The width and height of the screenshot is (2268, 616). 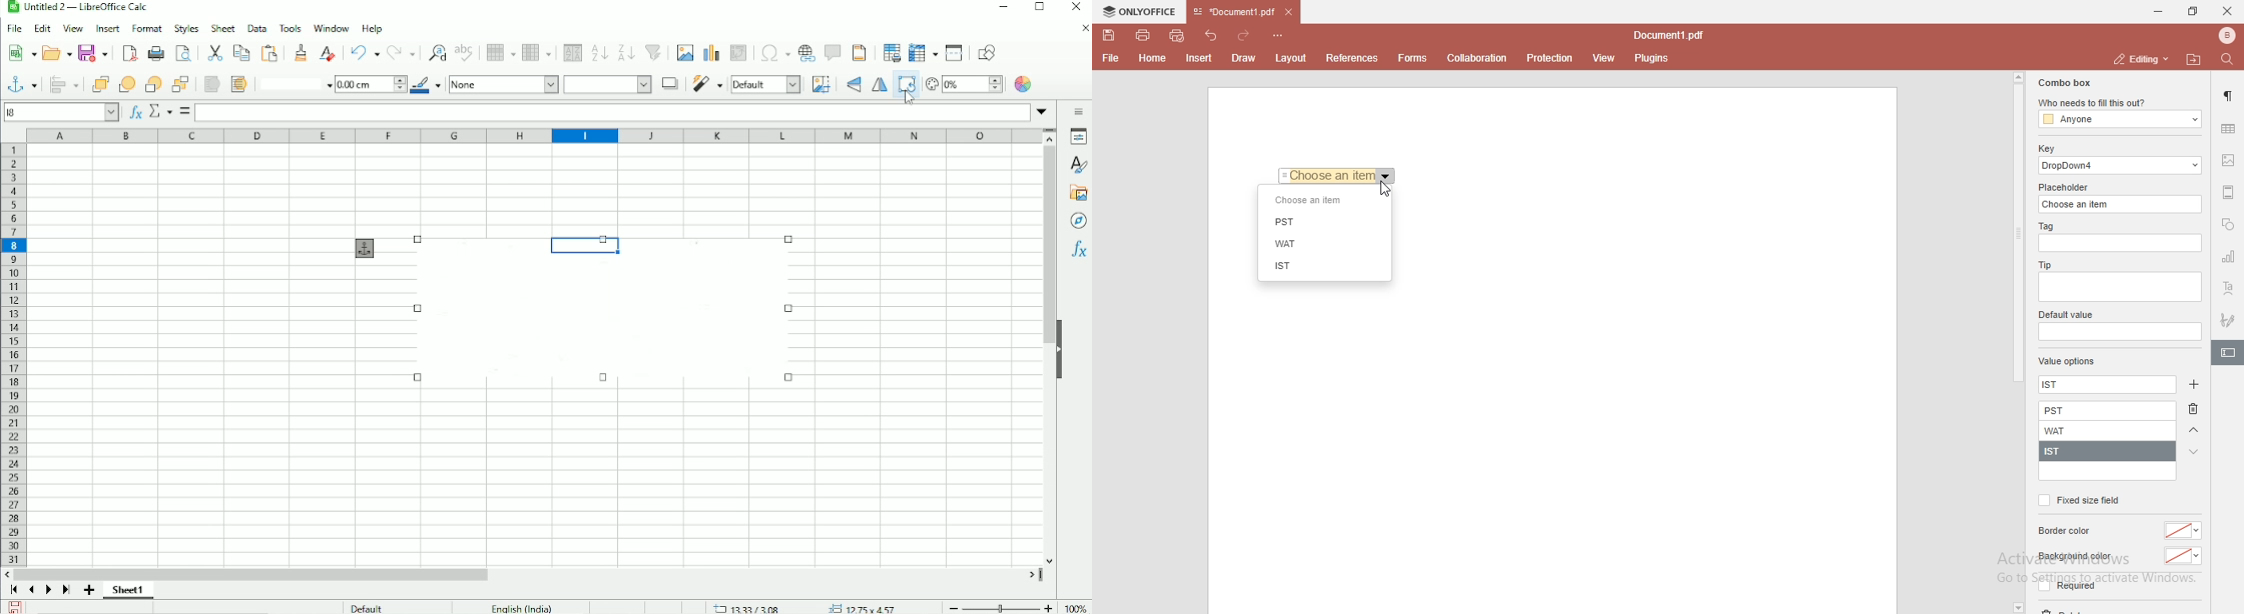 What do you see at coordinates (326, 53) in the screenshot?
I see `Clear direct formatting` at bounding box center [326, 53].